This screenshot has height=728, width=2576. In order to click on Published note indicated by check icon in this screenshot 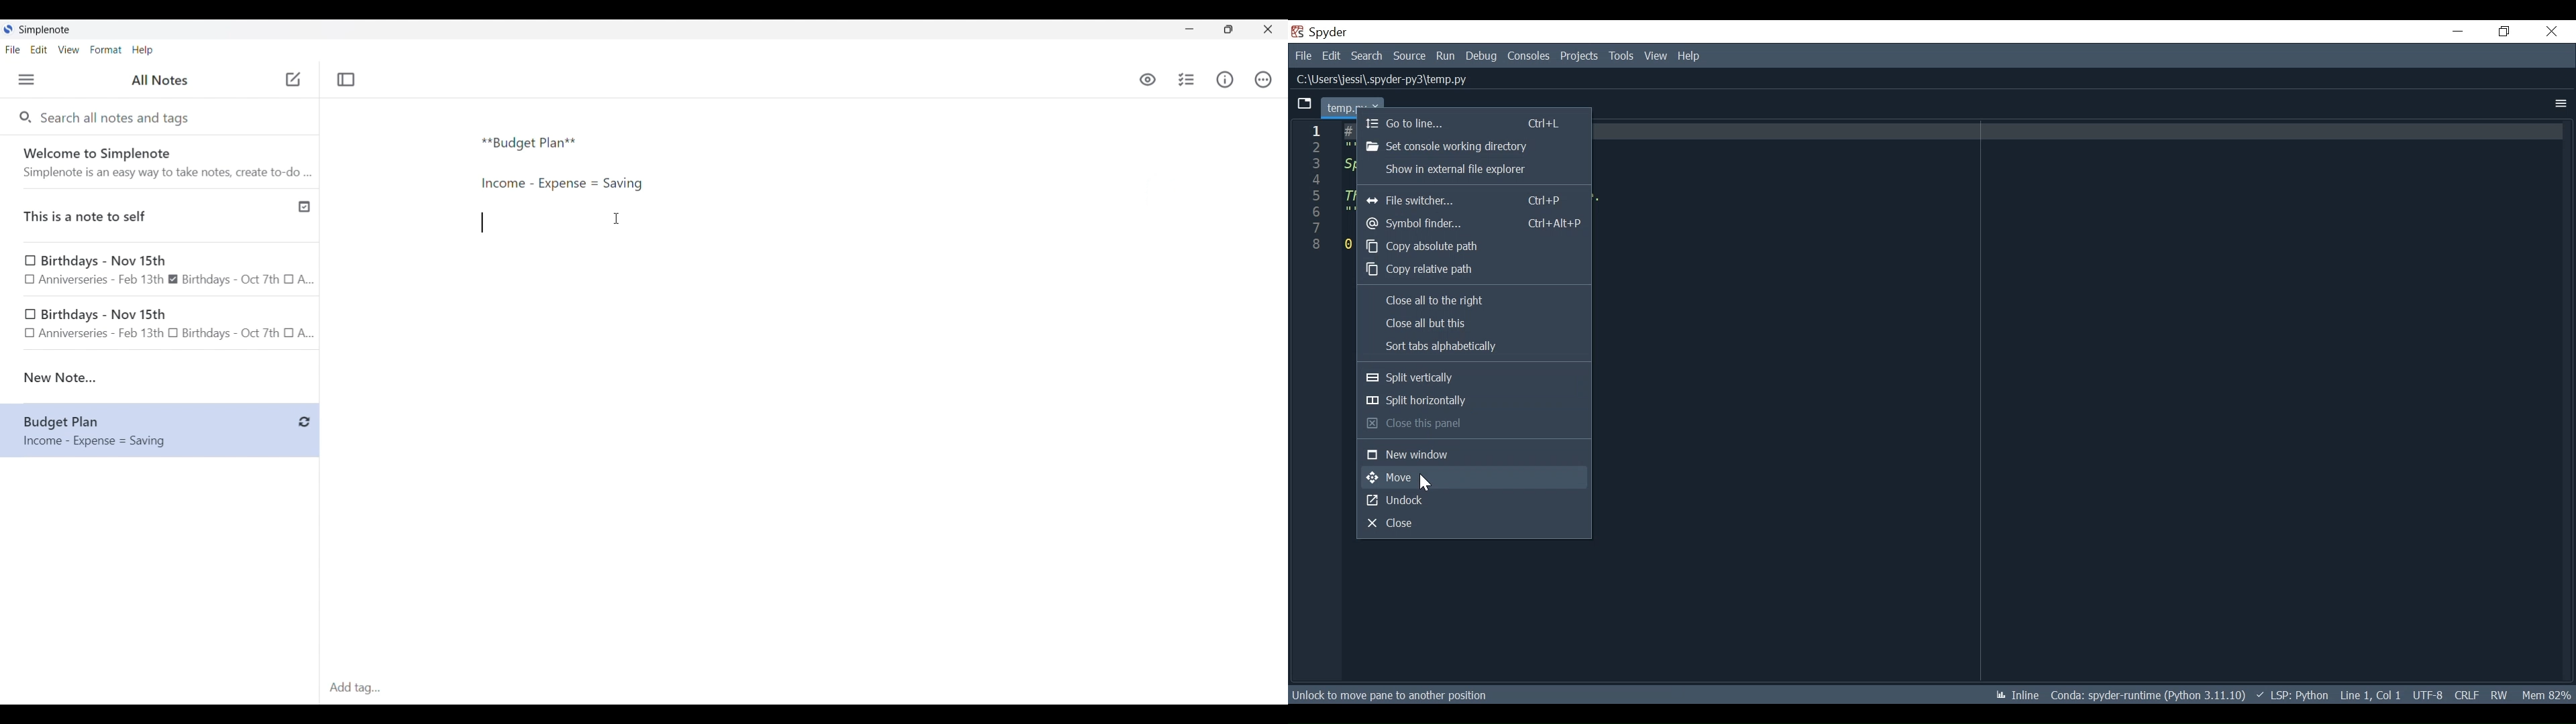, I will do `click(161, 216)`.